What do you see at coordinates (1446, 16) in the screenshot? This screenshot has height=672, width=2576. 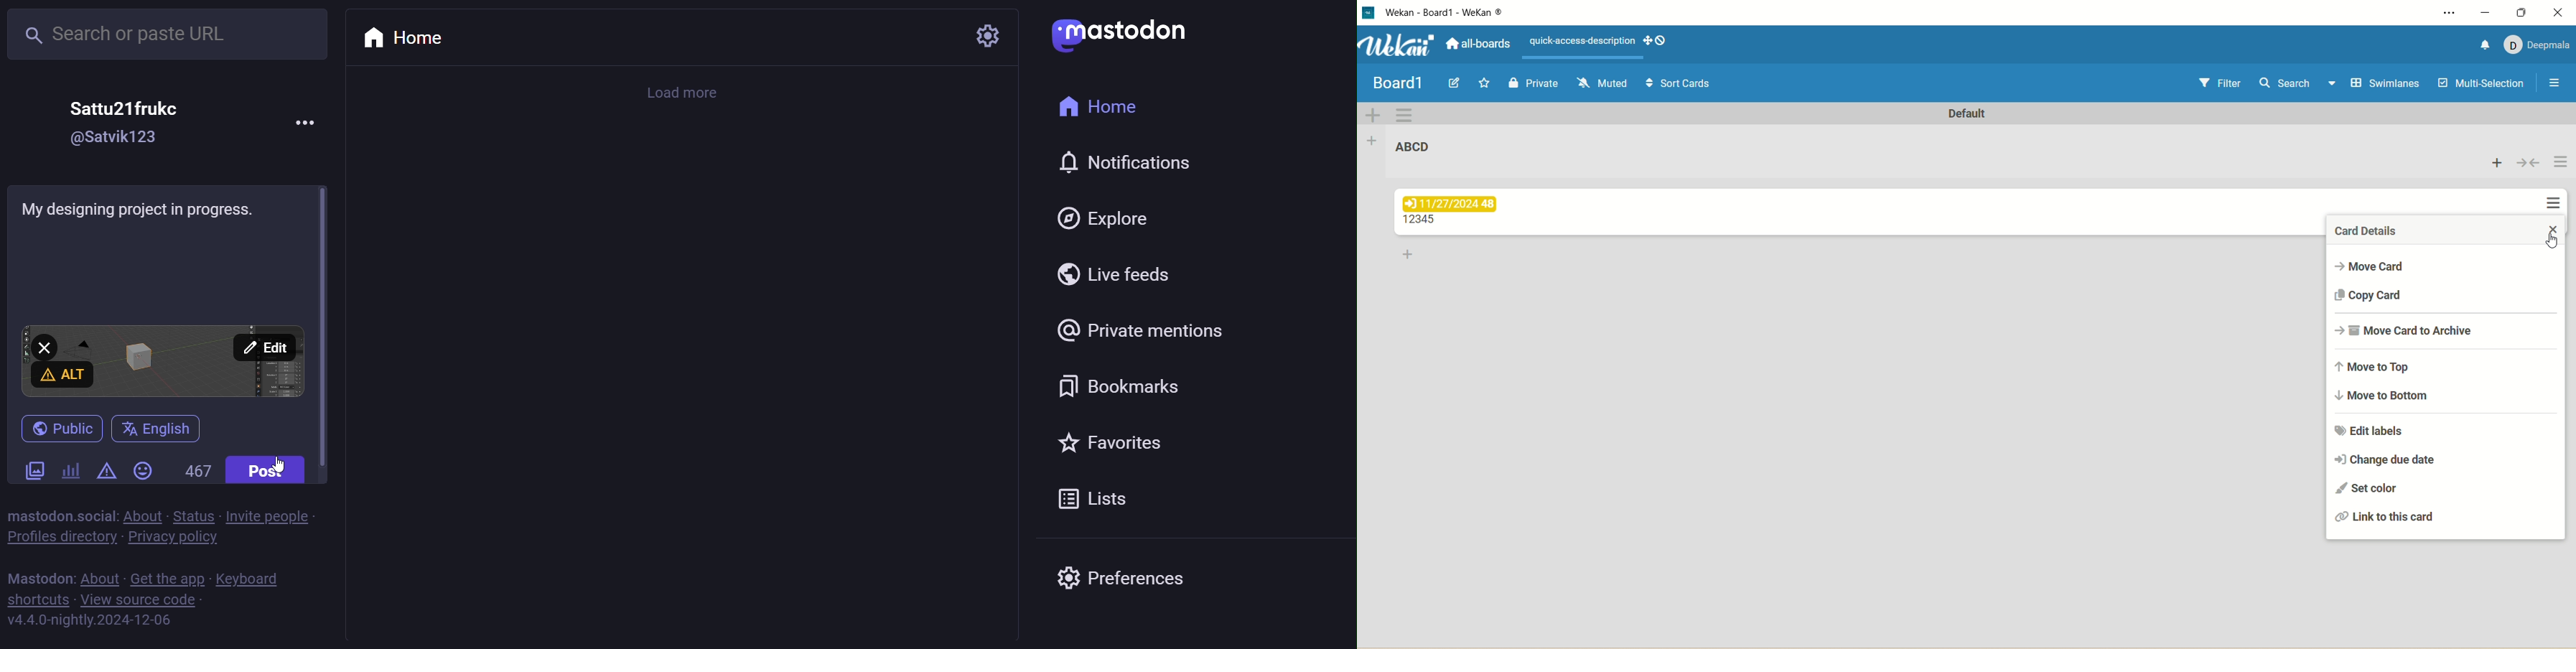 I see `title` at bounding box center [1446, 16].